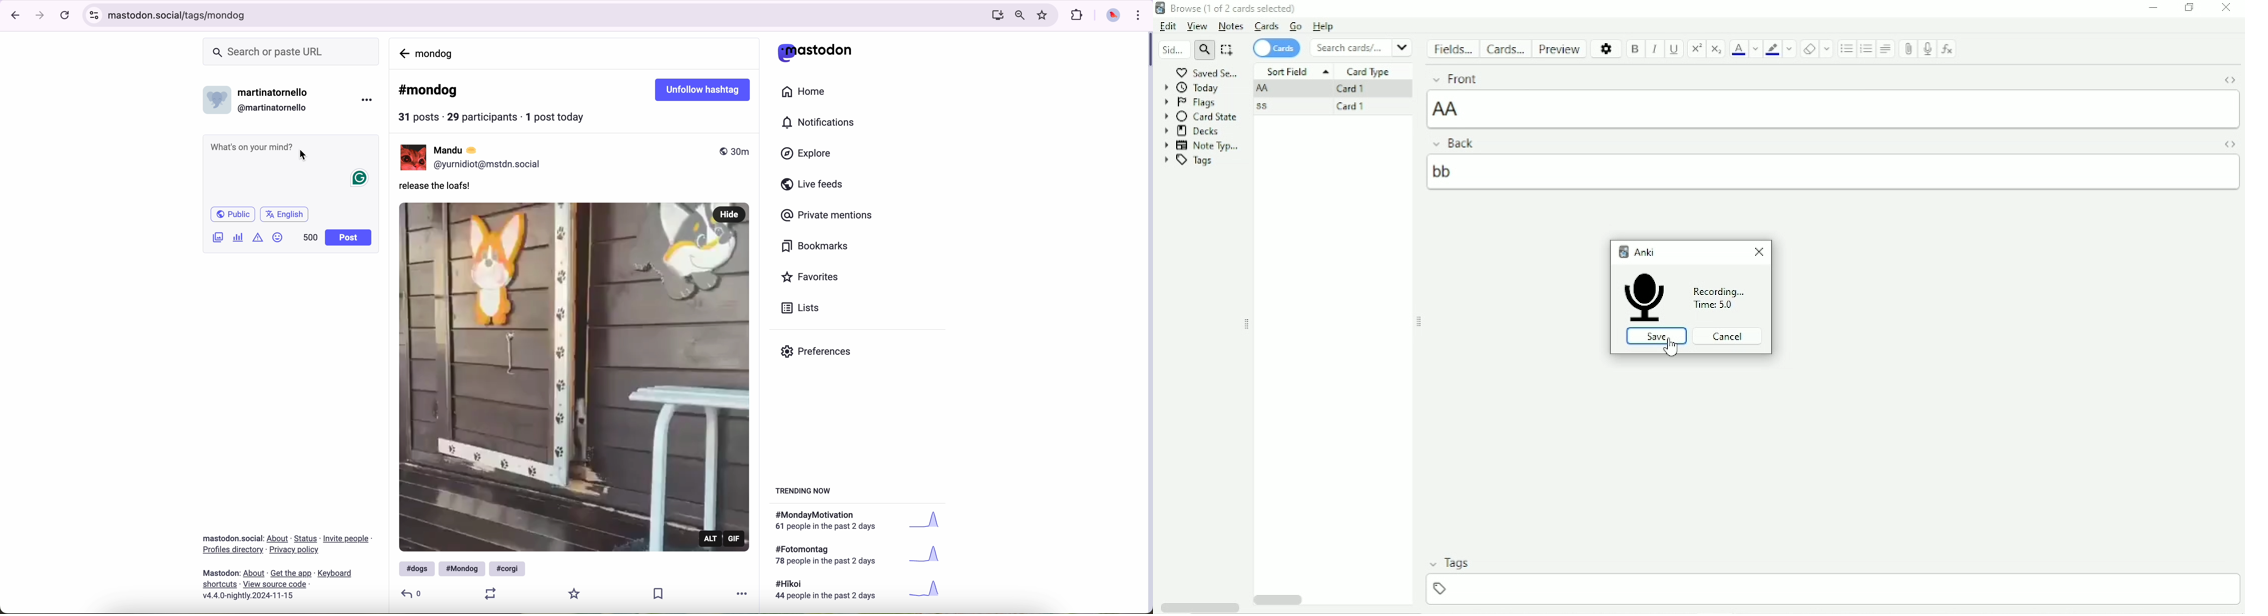 The height and width of the screenshot is (616, 2268). What do you see at coordinates (509, 568) in the screenshot?
I see `#corgi` at bounding box center [509, 568].